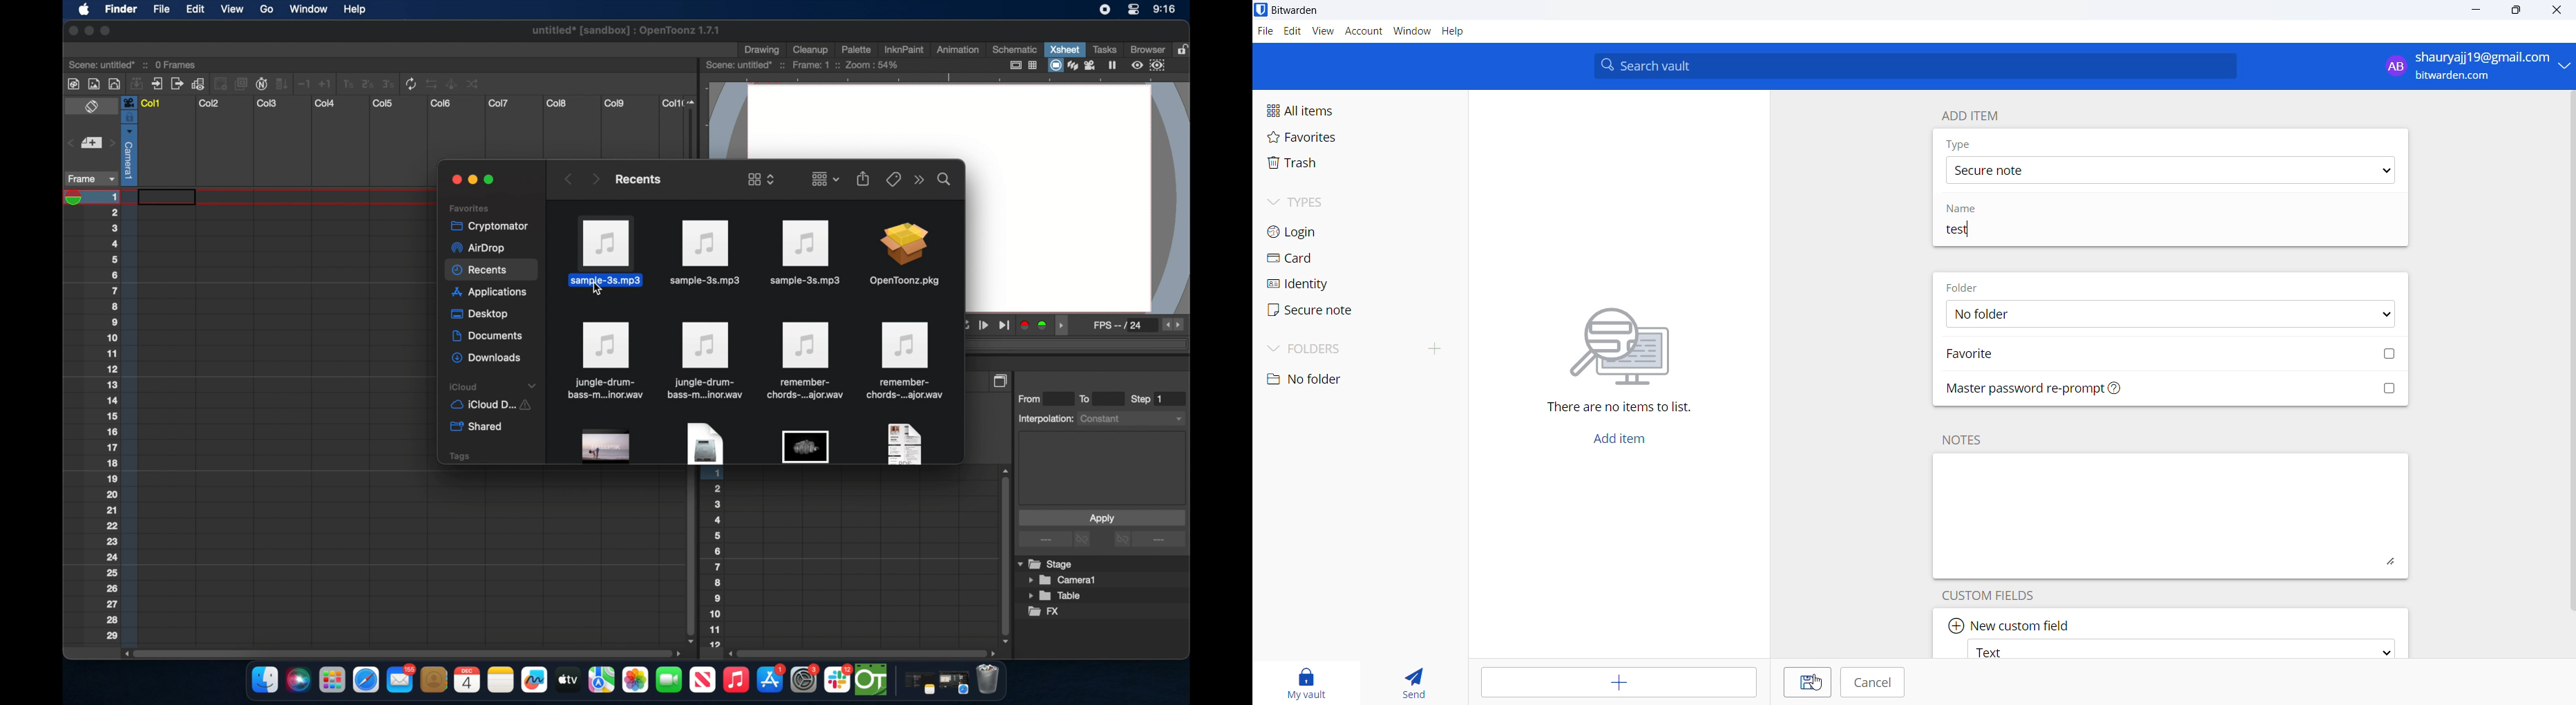  Describe the element at coordinates (2171, 516) in the screenshot. I see `notes textarea` at that location.